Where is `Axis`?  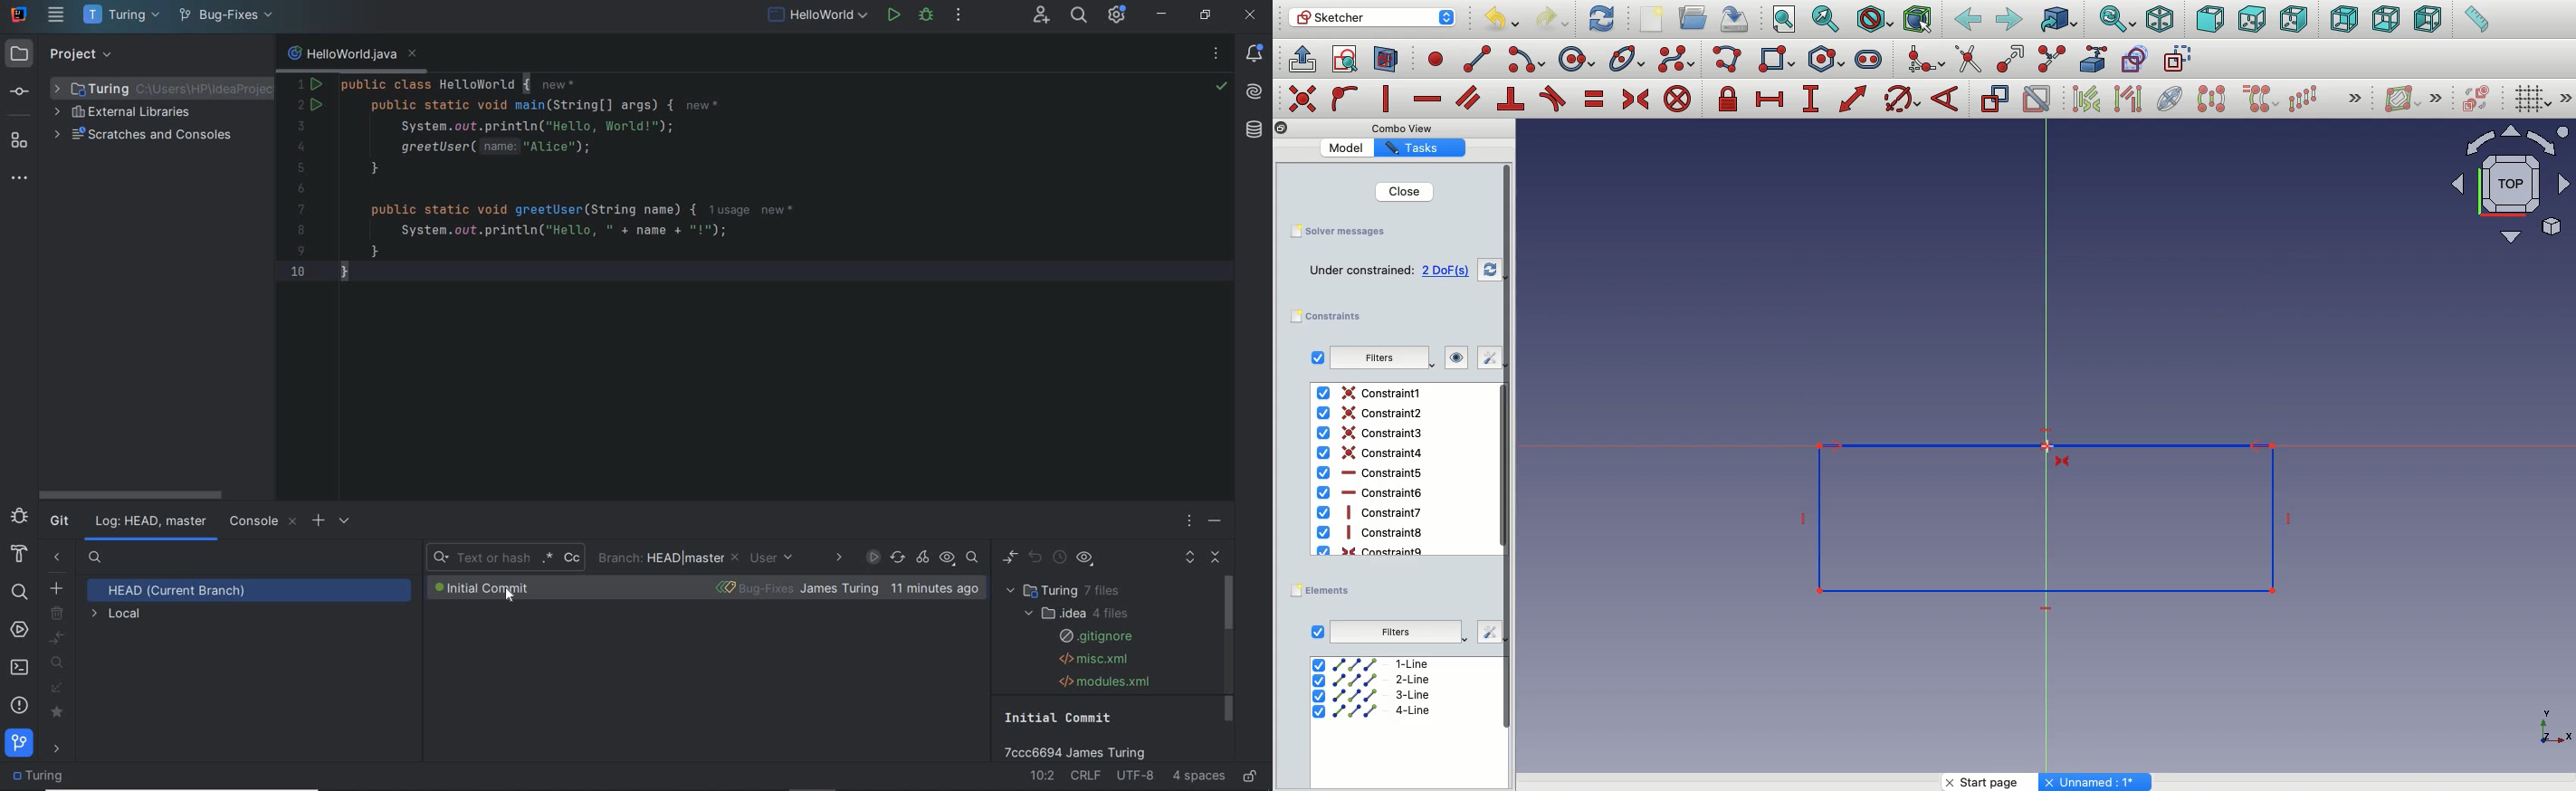 Axis is located at coordinates (2552, 721).